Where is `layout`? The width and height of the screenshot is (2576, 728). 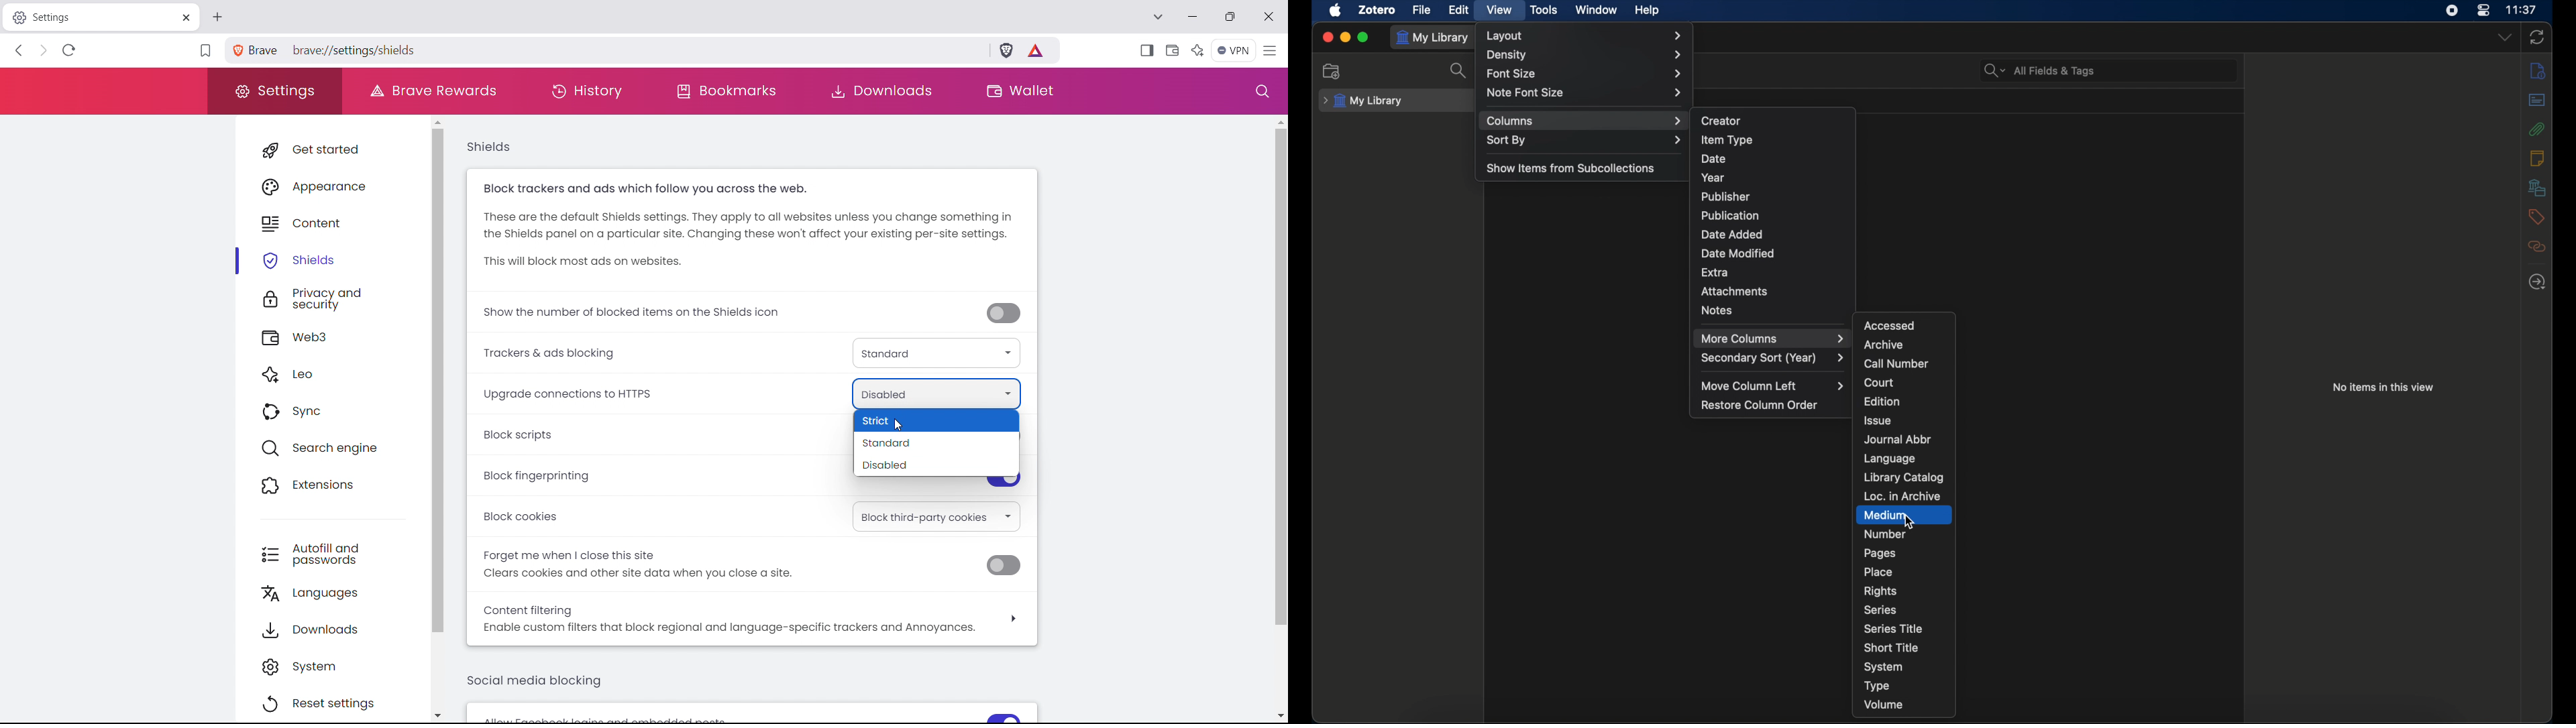 layout is located at coordinates (1586, 36).